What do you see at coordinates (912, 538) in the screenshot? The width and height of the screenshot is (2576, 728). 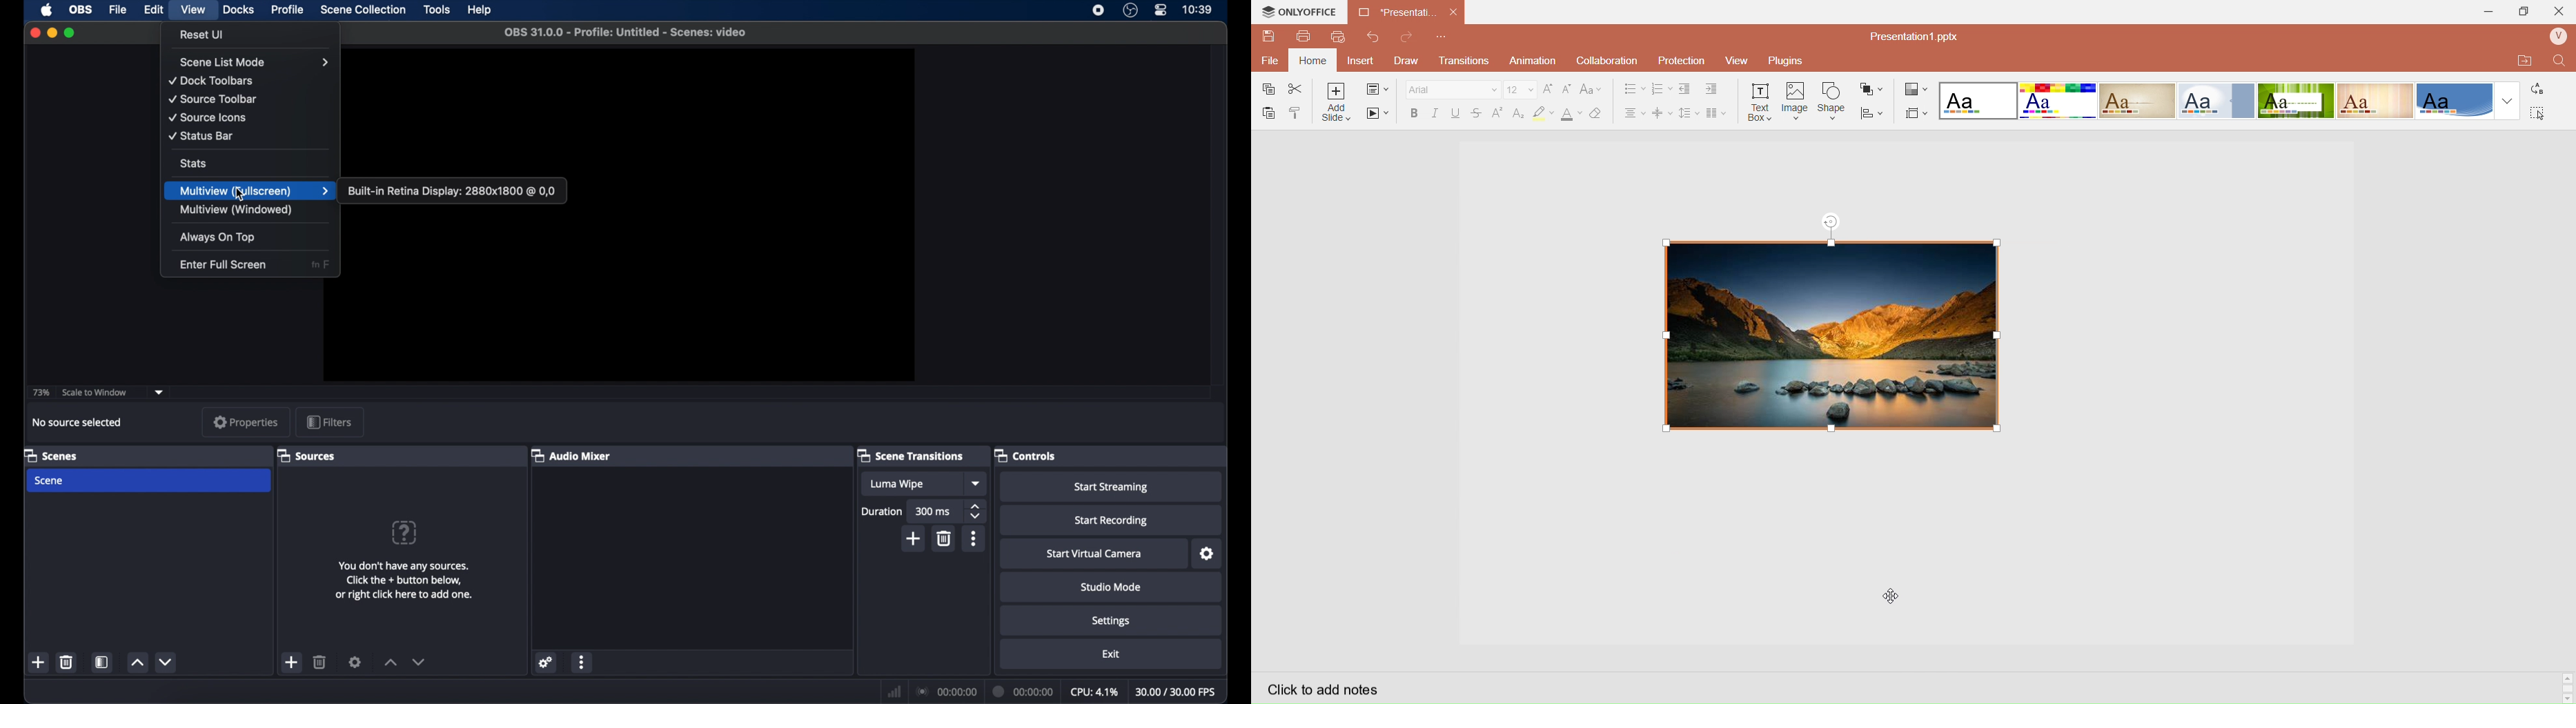 I see `add` at bounding box center [912, 538].